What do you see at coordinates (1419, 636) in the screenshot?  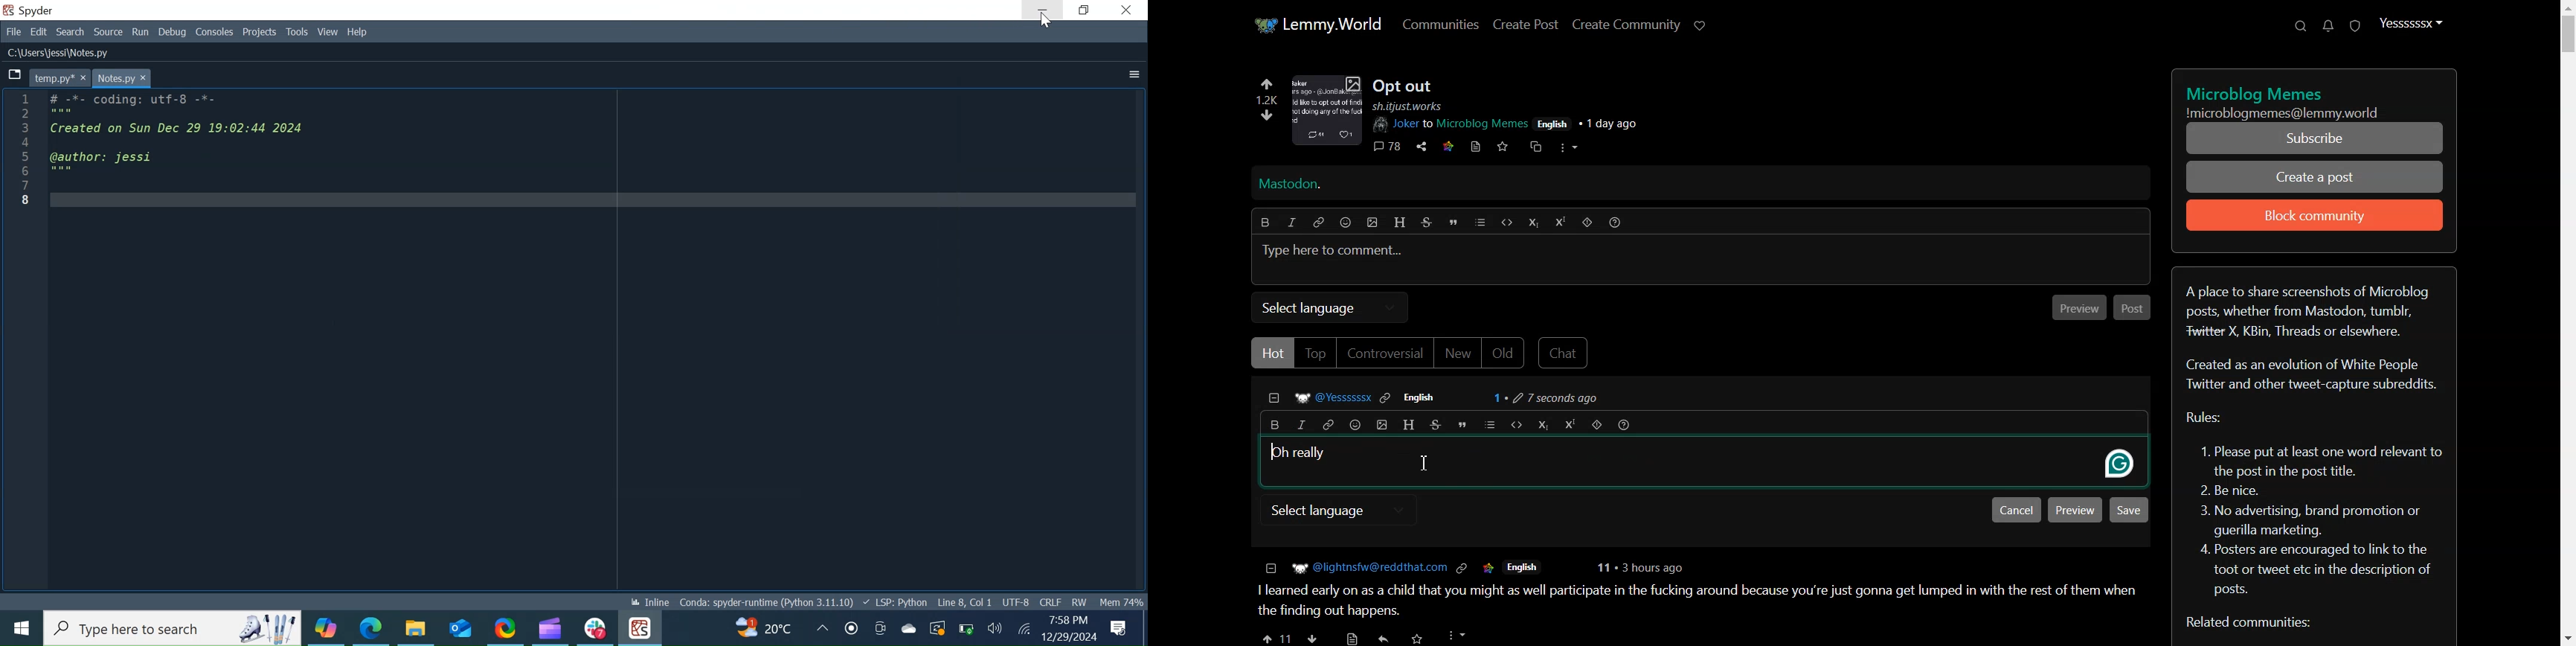 I see `` at bounding box center [1419, 636].